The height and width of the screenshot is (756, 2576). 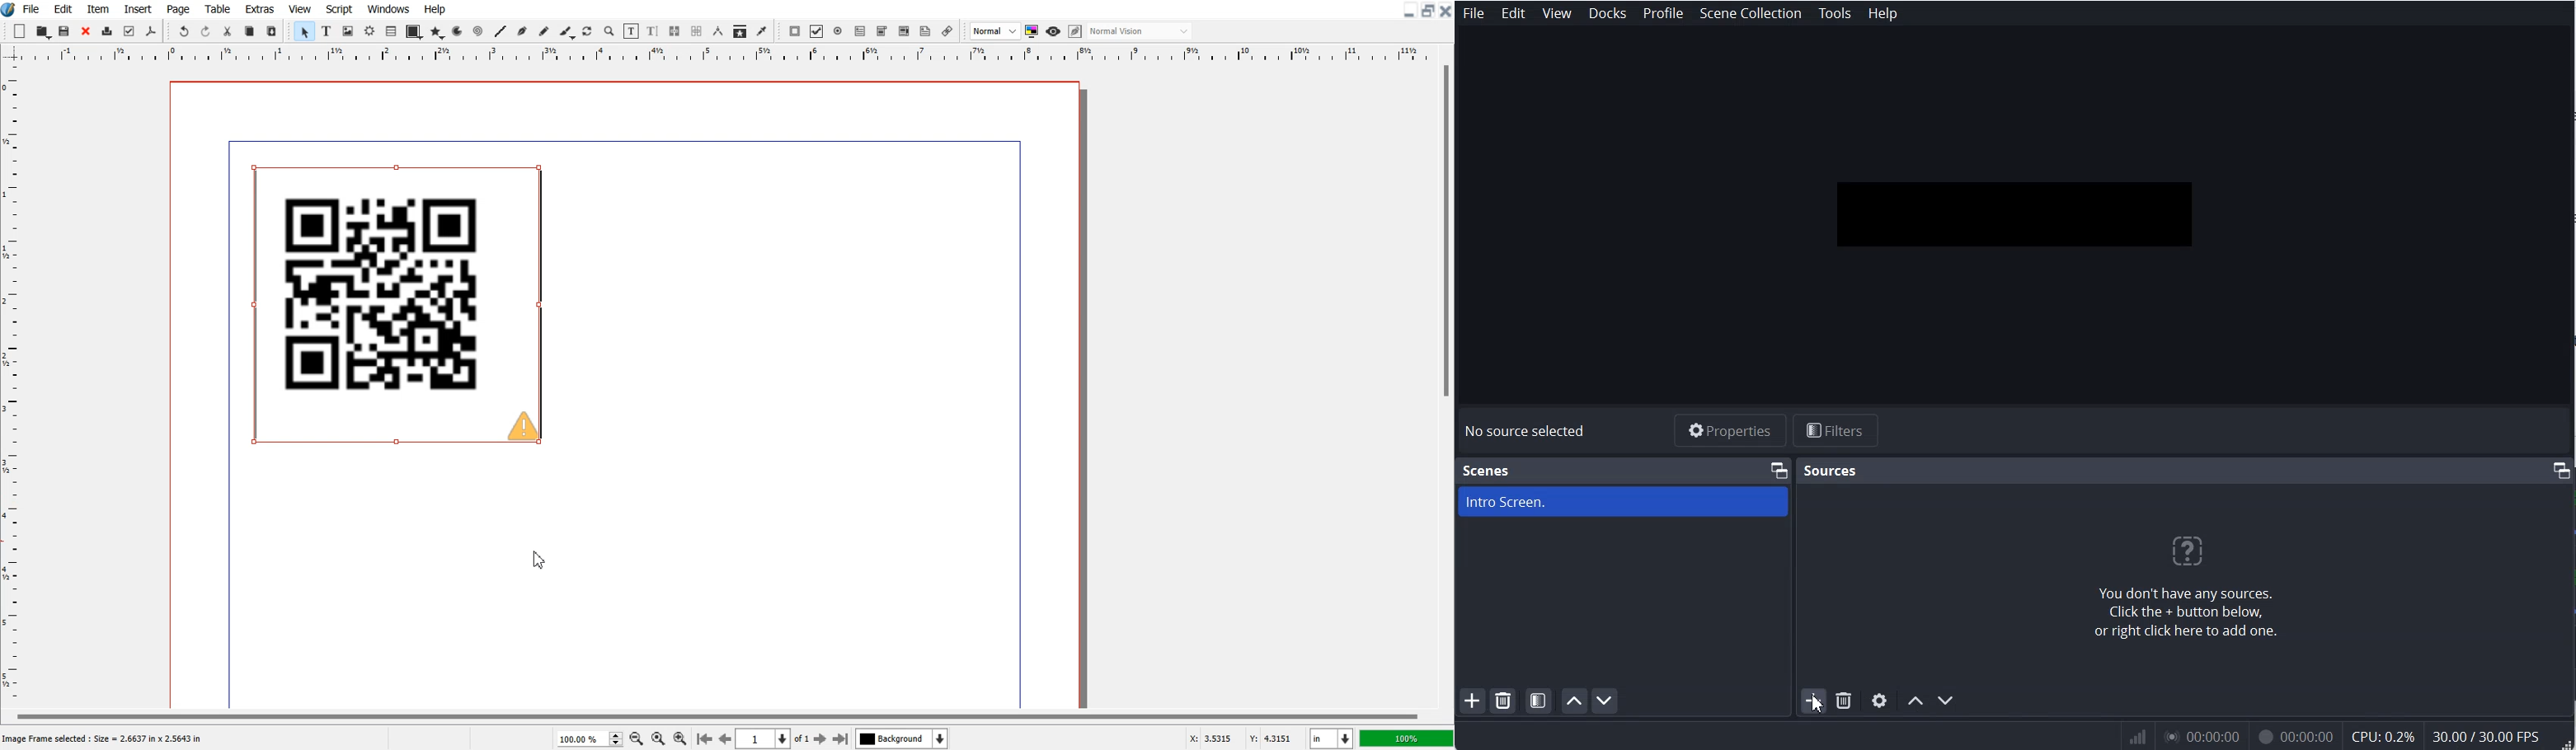 I want to click on Move Scene Up, so click(x=1574, y=701).